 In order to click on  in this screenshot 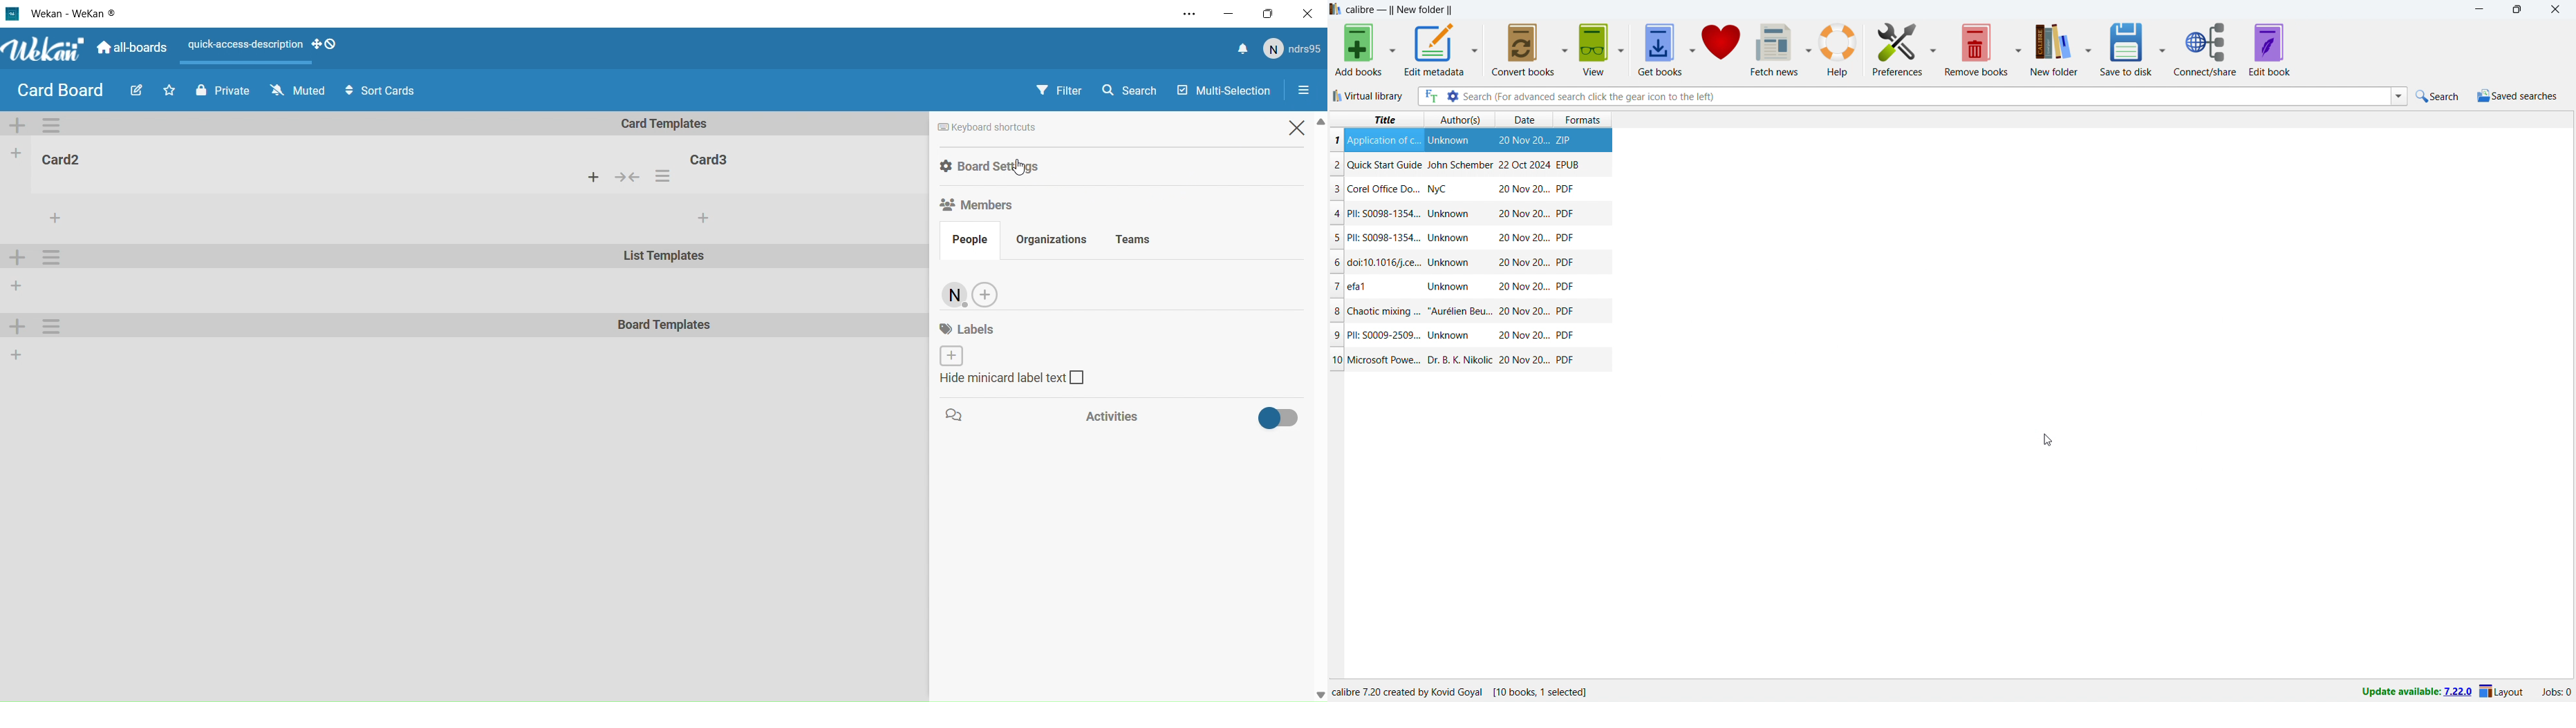, I will do `click(18, 124)`.